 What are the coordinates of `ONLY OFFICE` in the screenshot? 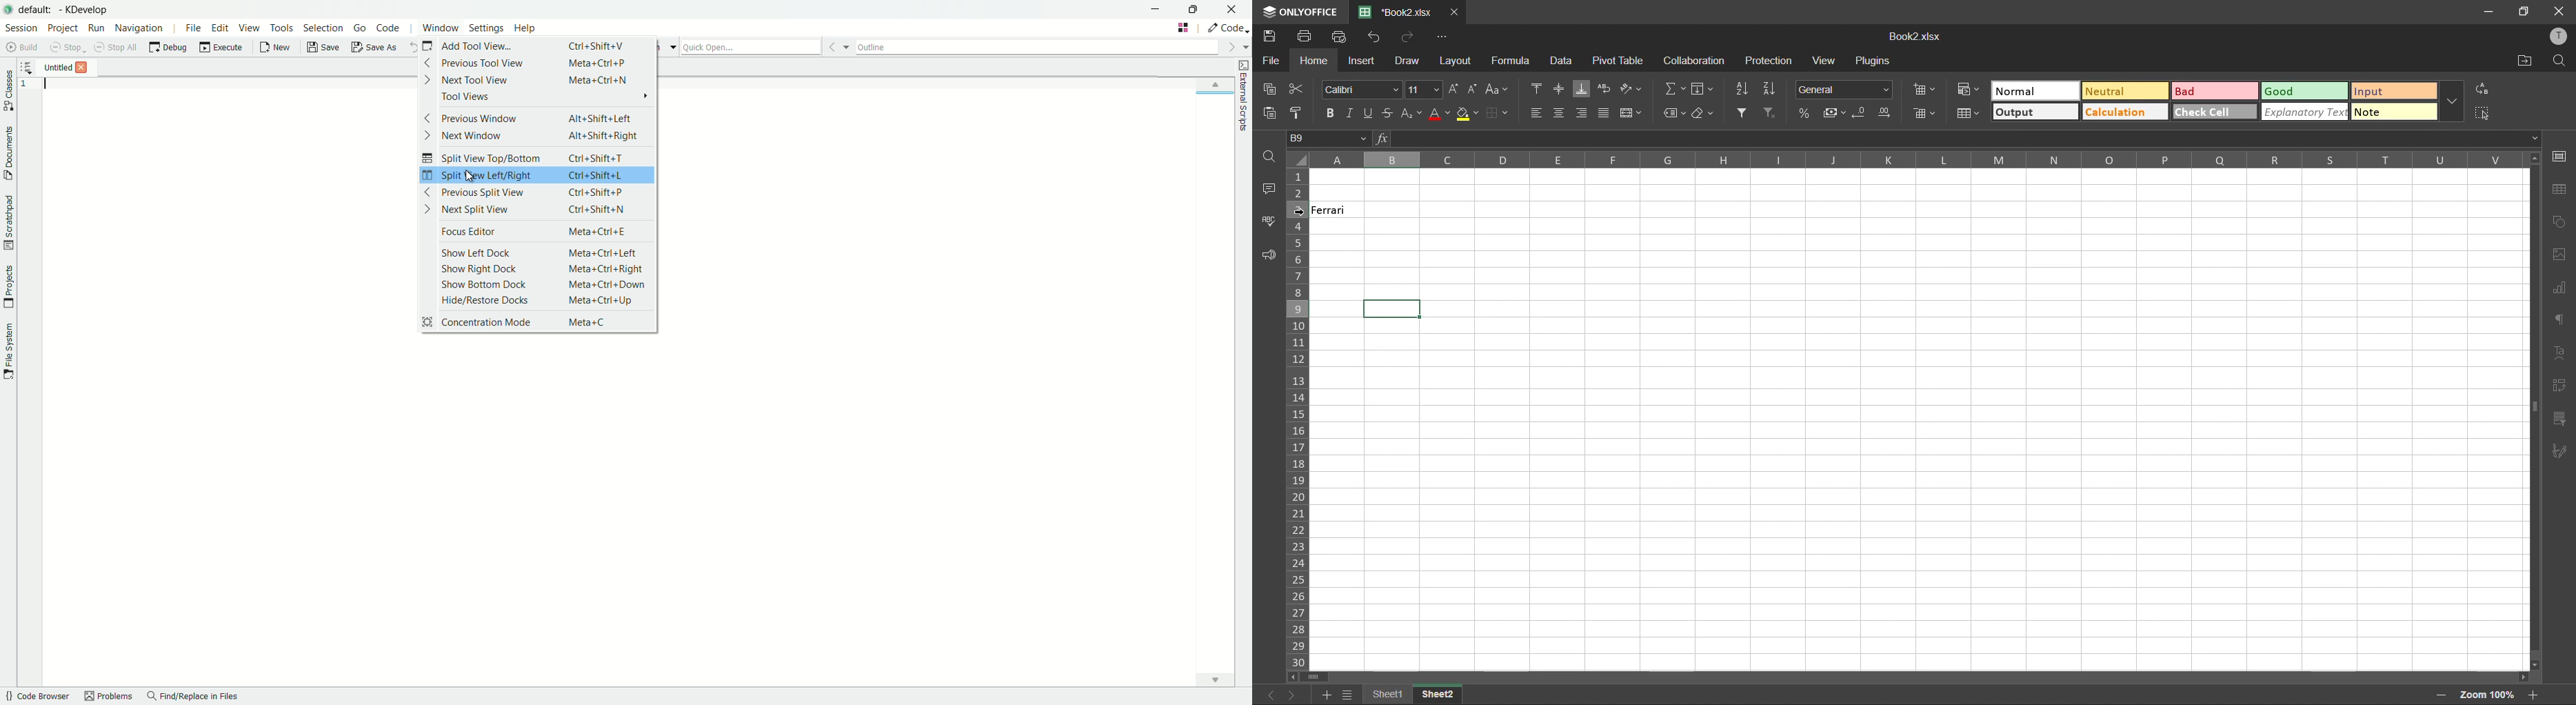 It's located at (1299, 12).